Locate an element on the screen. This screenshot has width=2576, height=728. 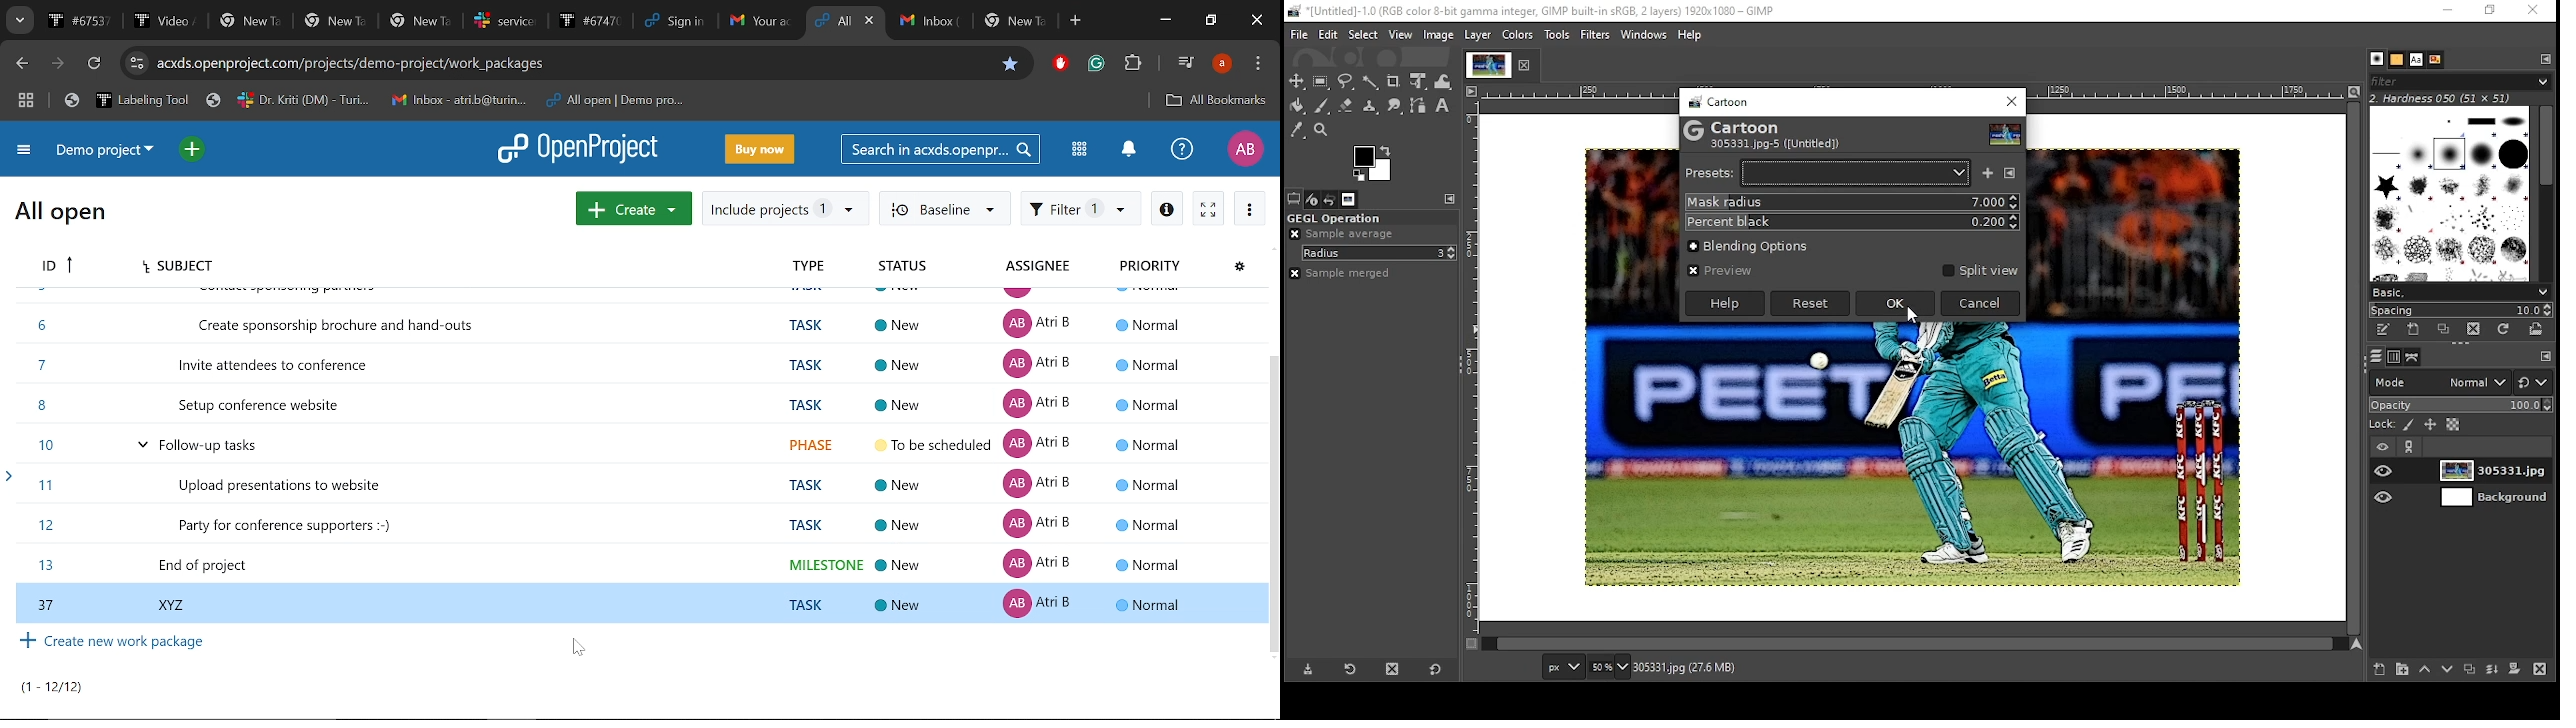
layer 1 is located at coordinates (2497, 473).